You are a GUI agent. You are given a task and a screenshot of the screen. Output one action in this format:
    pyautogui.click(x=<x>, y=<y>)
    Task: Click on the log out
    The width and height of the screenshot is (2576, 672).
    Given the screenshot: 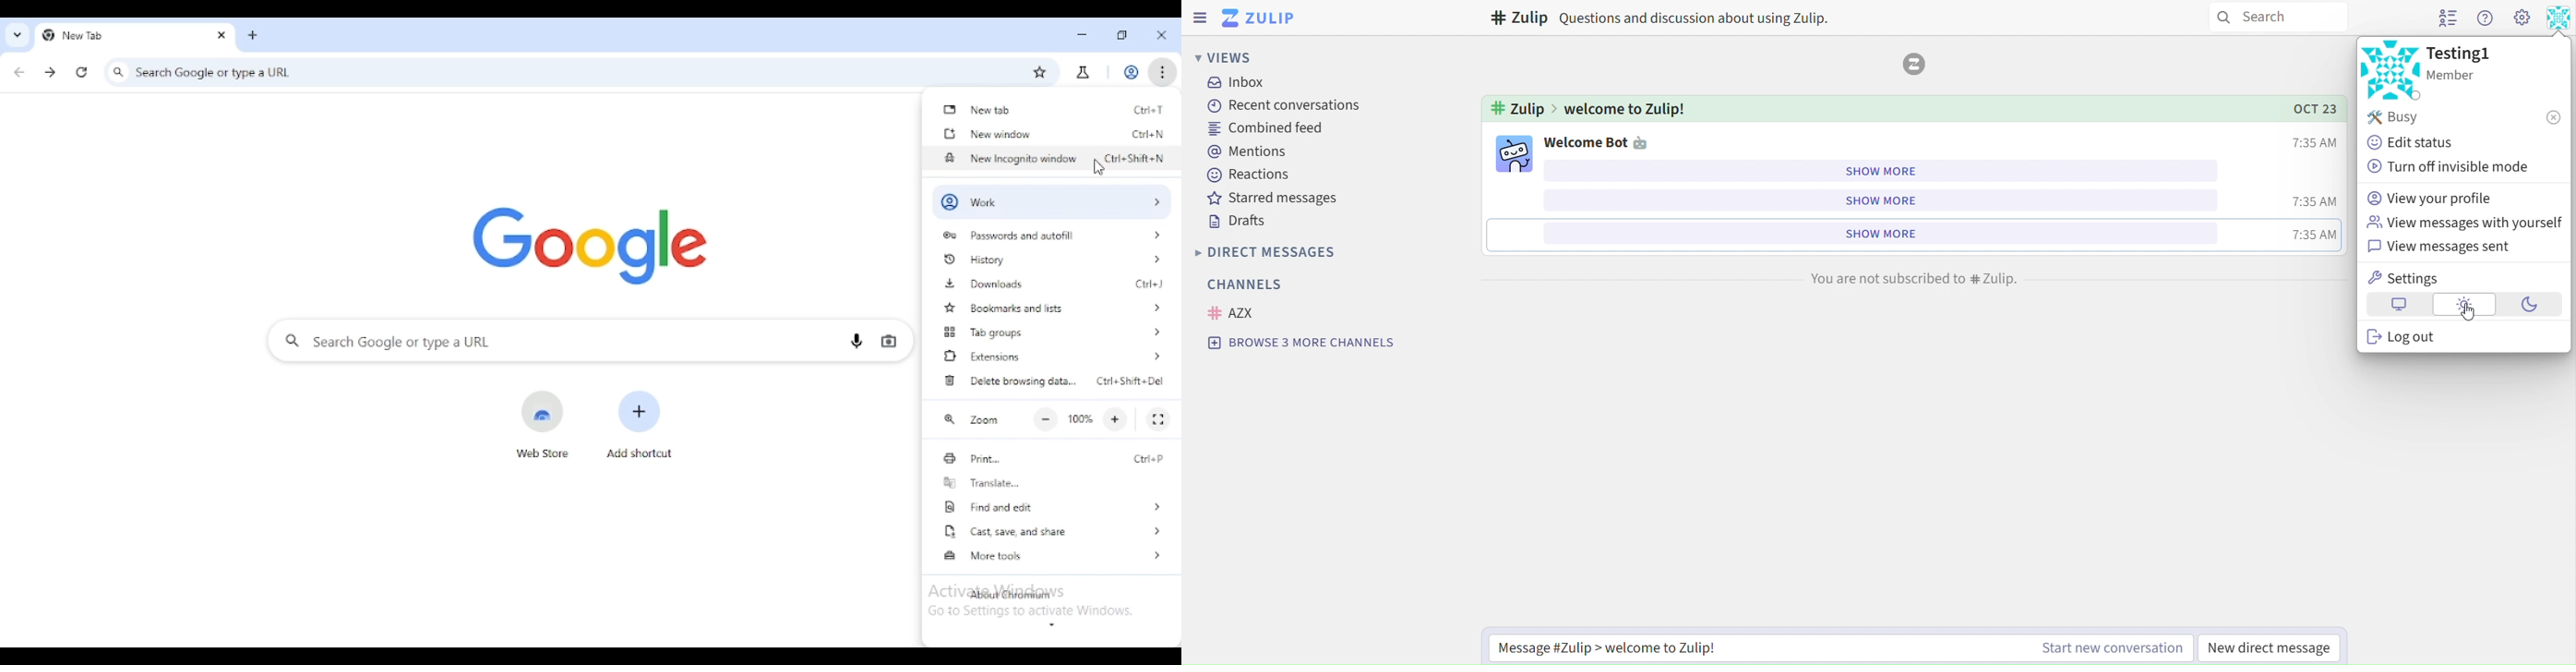 What is the action you would take?
    pyautogui.click(x=2404, y=338)
    